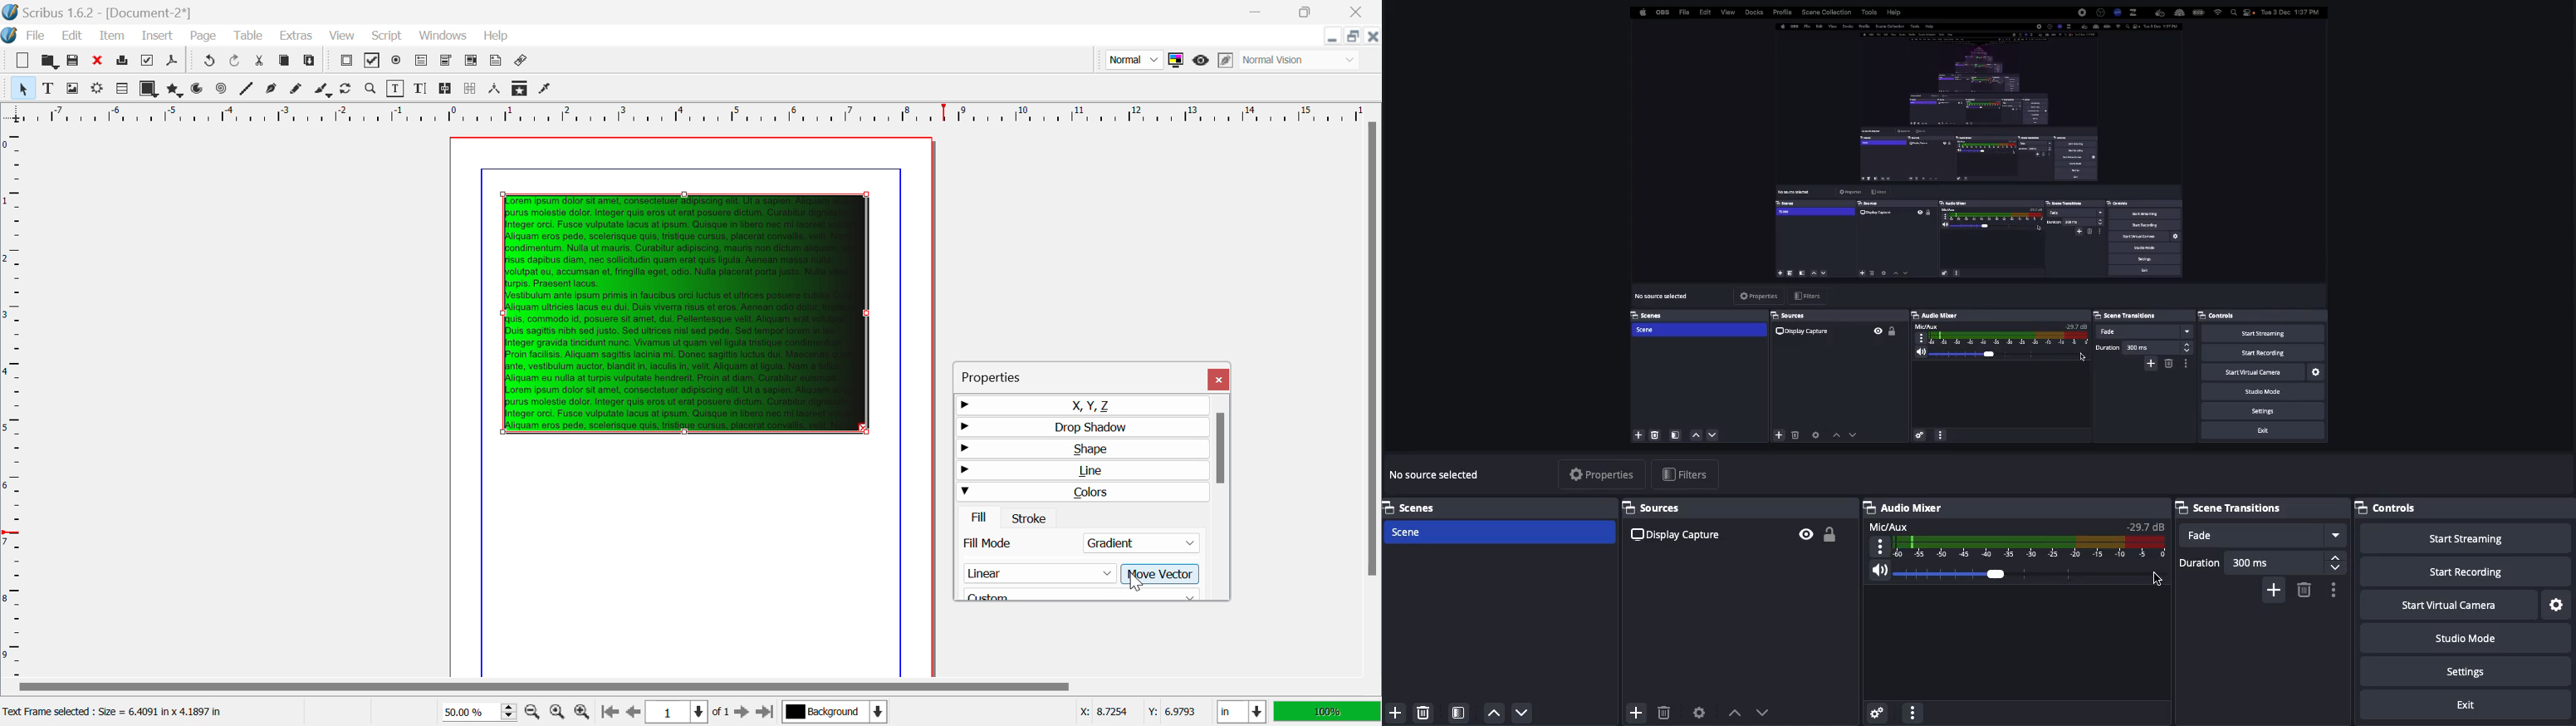 This screenshot has width=2576, height=728. I want to click on Down, so click(1523, 714).